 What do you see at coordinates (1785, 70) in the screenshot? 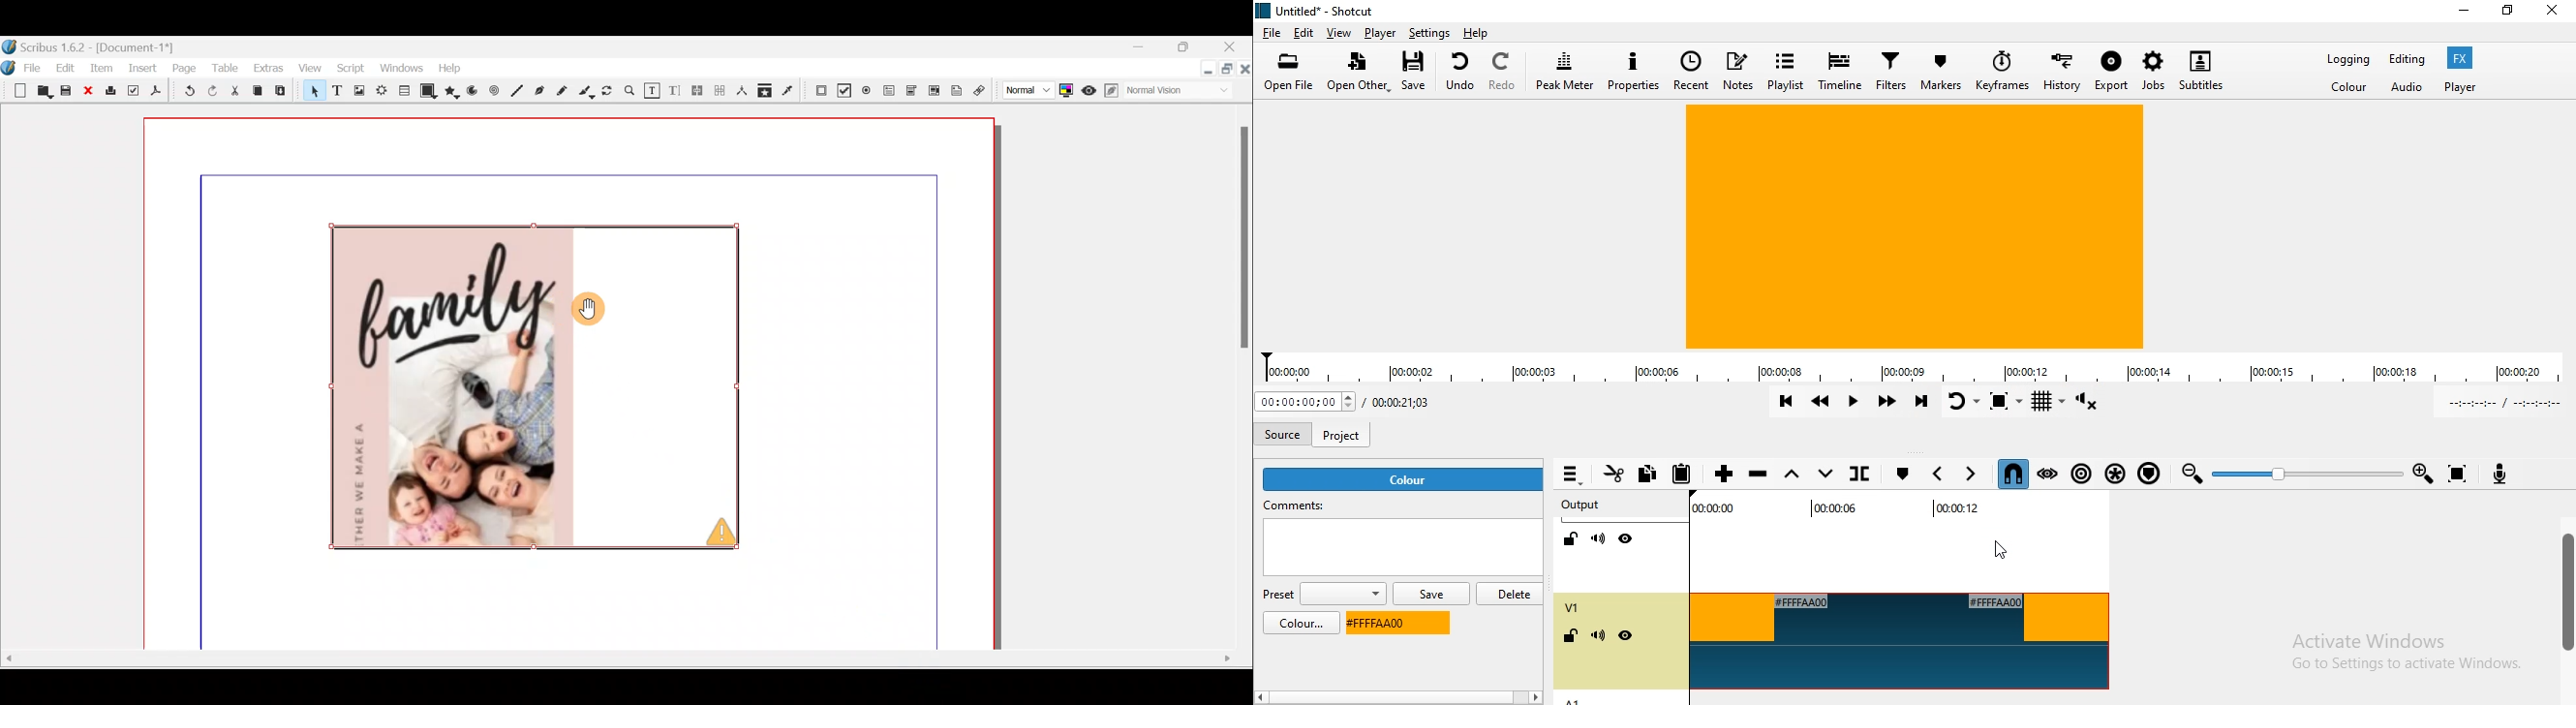
I see `Playlist` at bounding box center [1785, 70].